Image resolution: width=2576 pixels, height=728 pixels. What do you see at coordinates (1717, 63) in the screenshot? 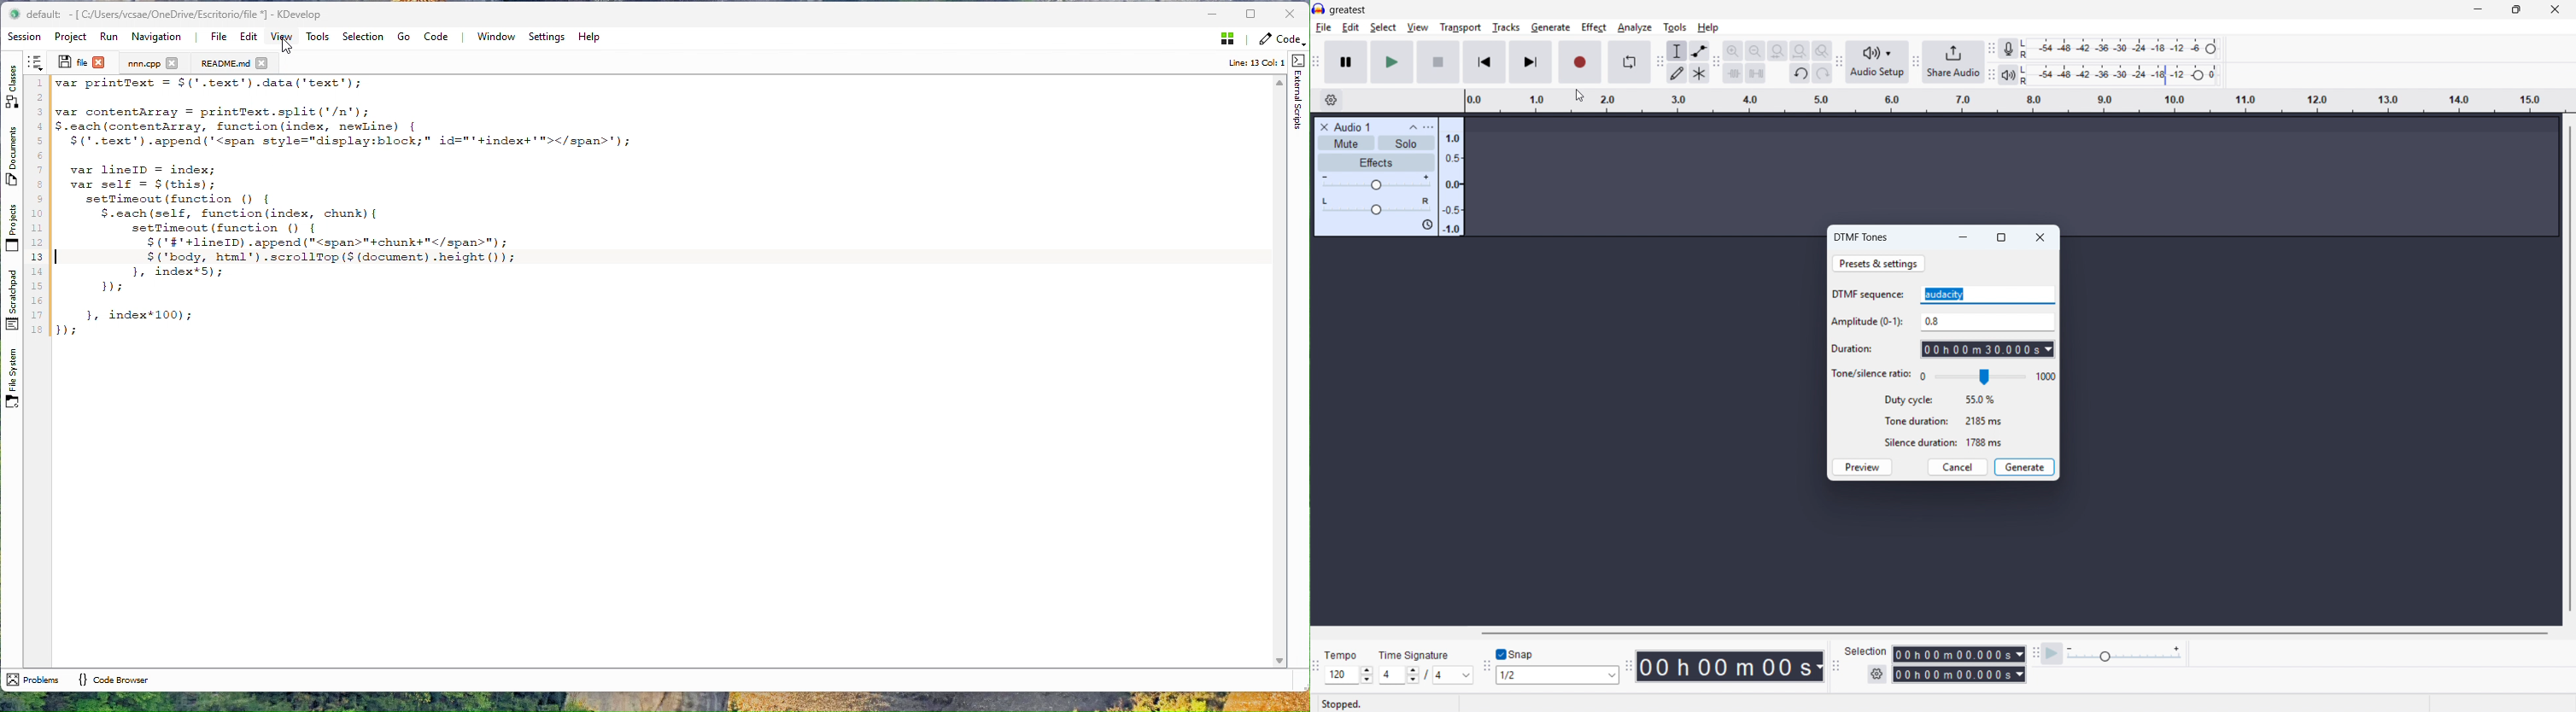
I see `edit toolbar` at bounding box center [1717, 63].